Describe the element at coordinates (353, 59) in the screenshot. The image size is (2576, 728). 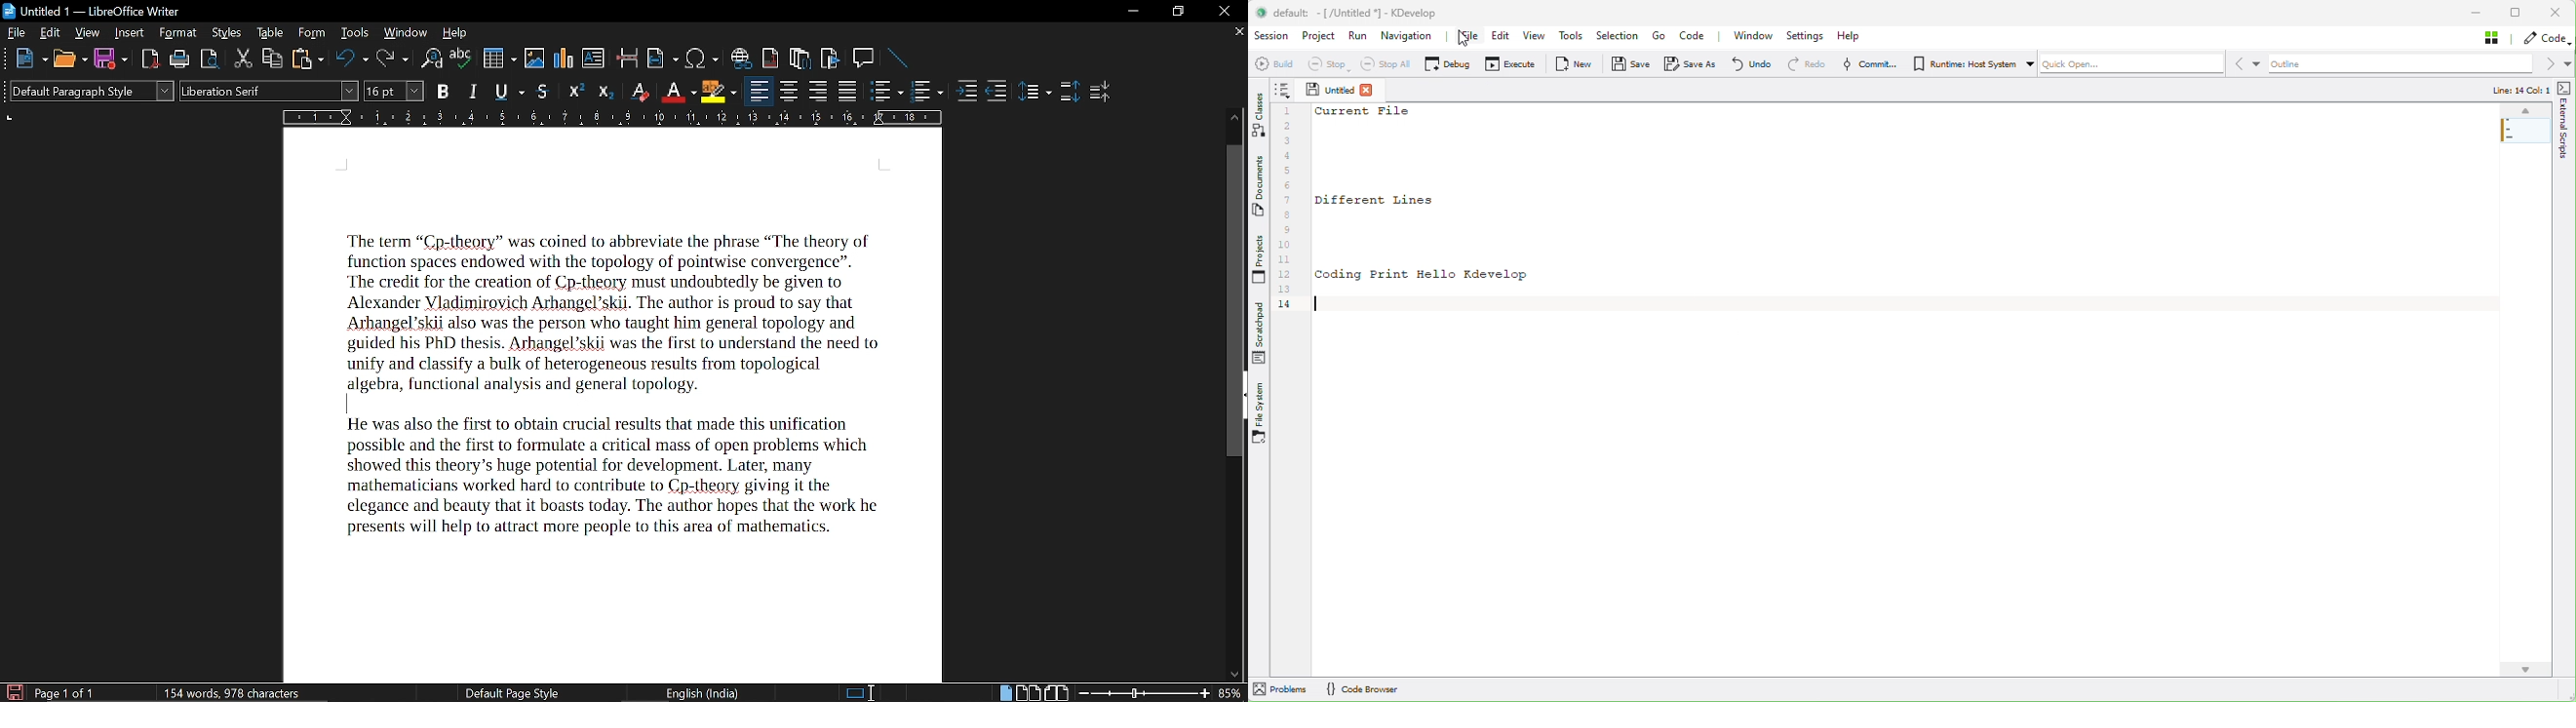
I see `UNdo` at that location.